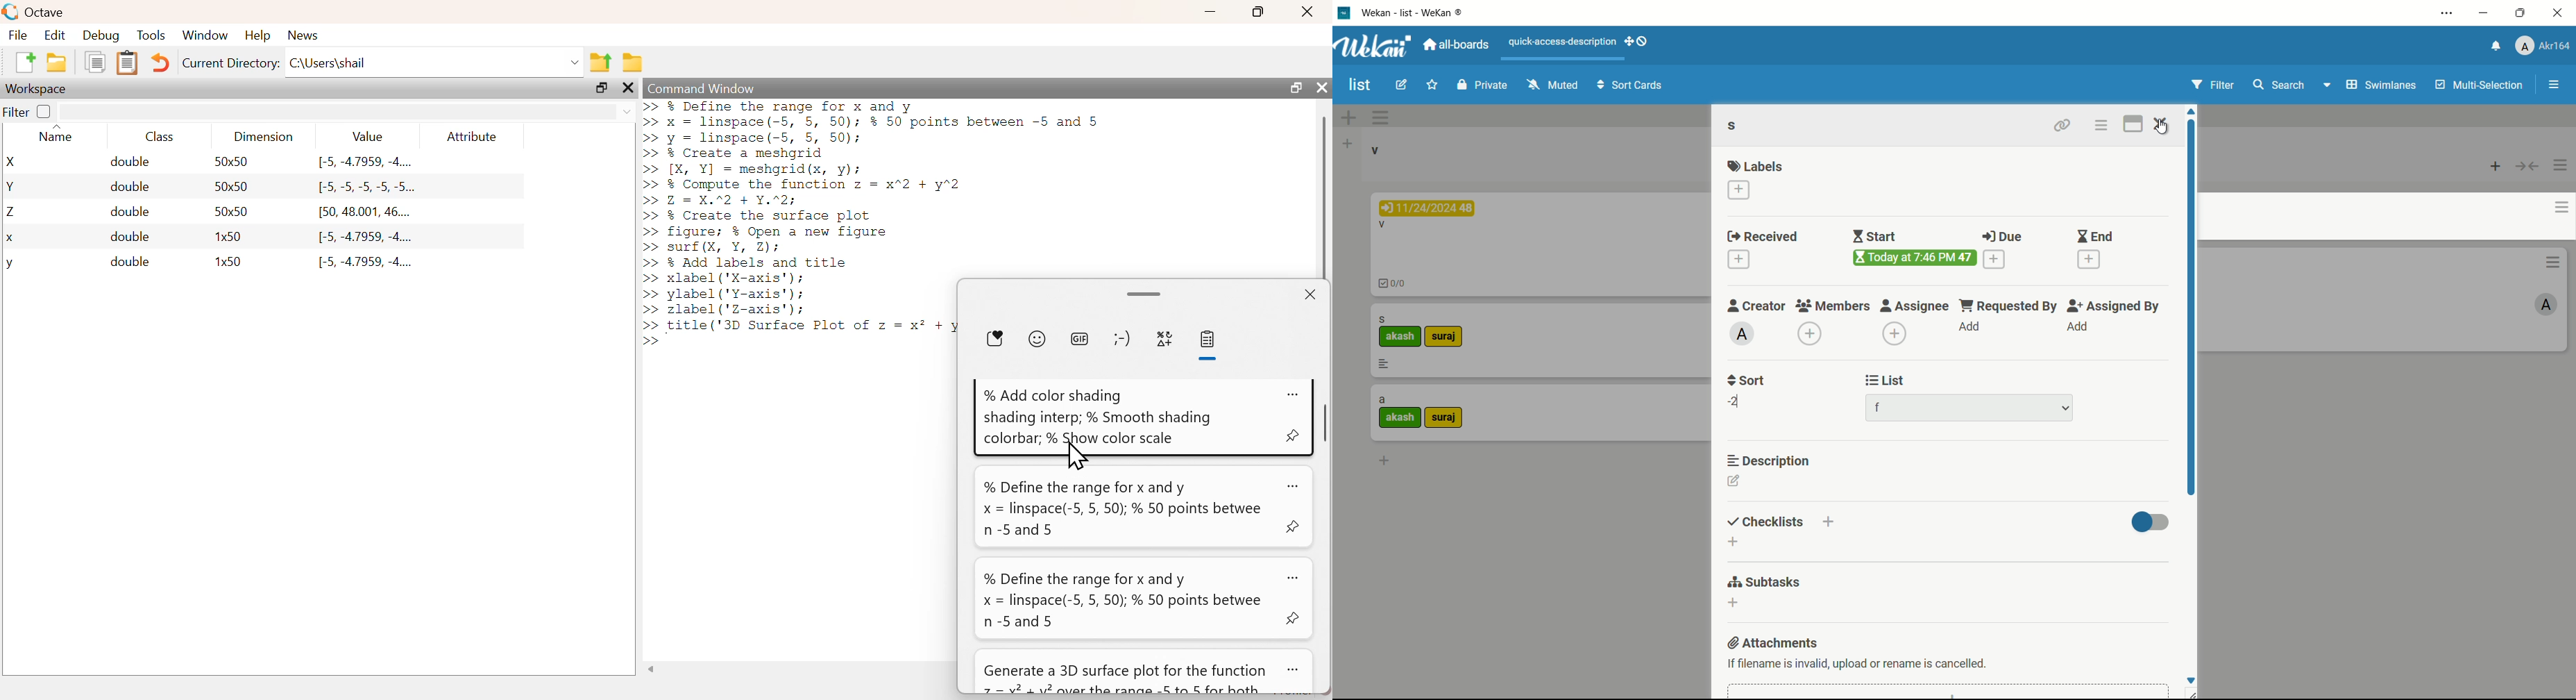 The image size is (2576, 700). I want to click on -2, so click(1736, 401).